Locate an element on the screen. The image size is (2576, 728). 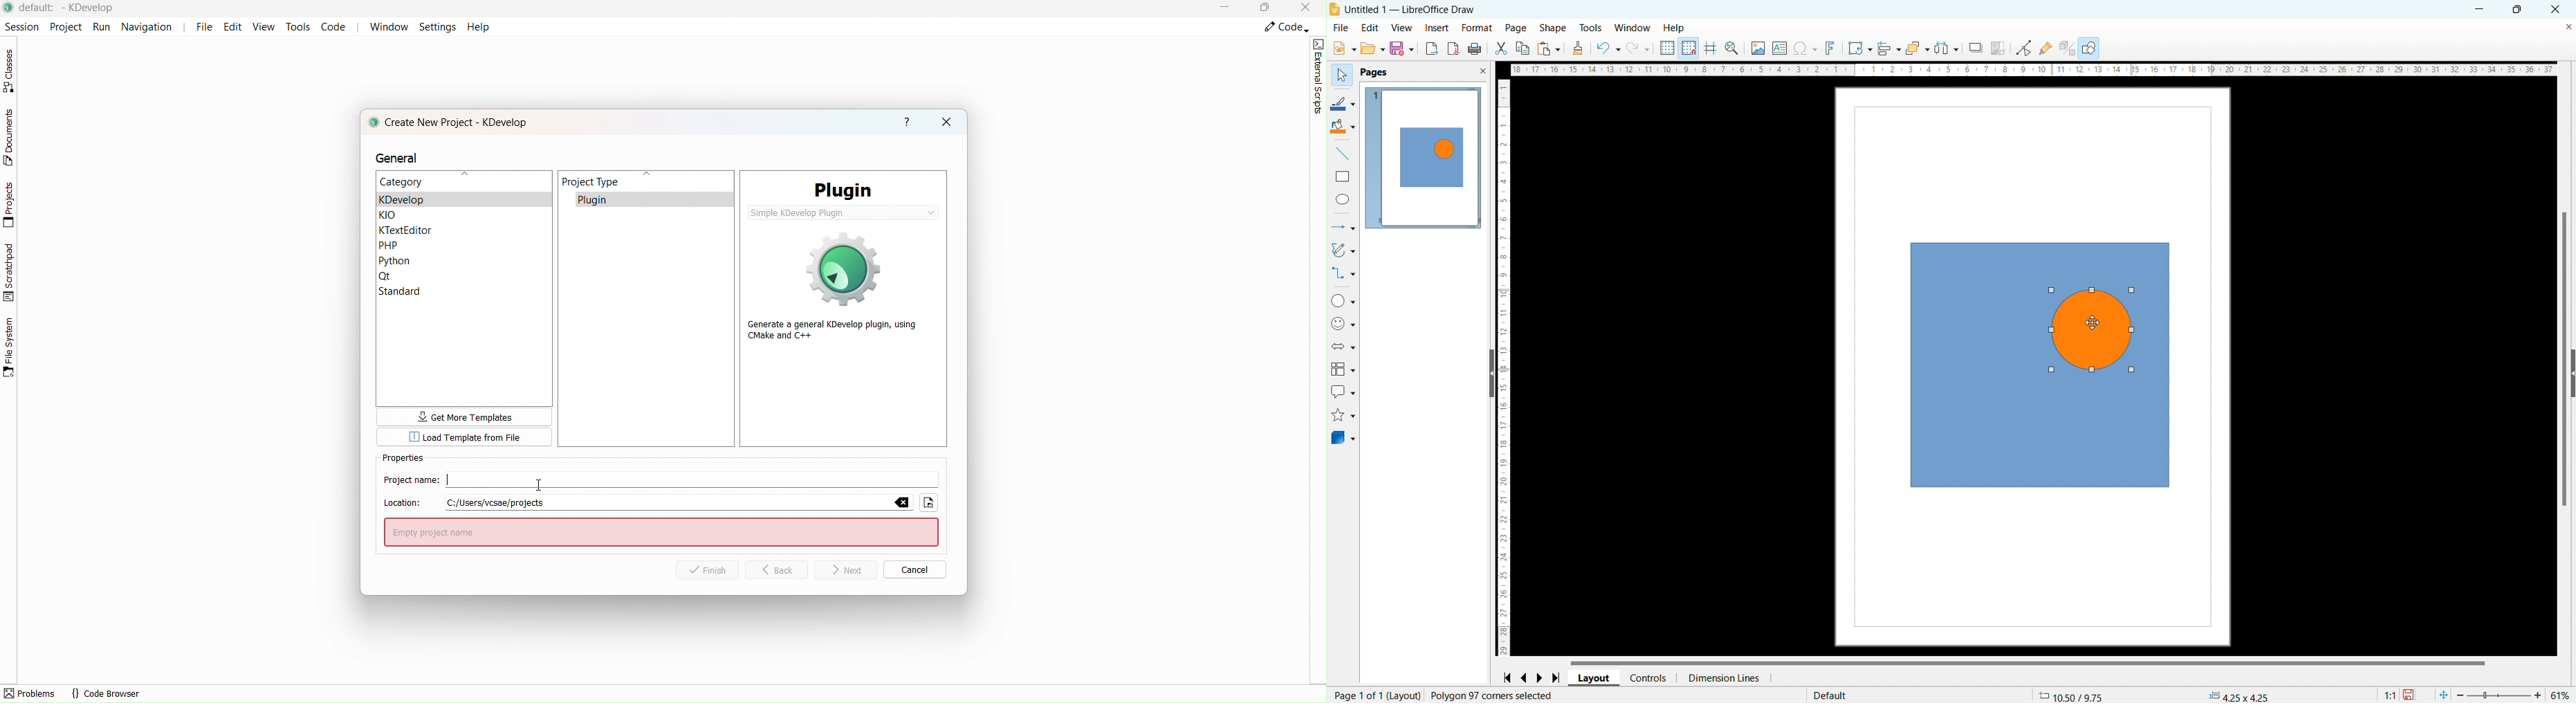
Project is located at coordinates (65, 26).